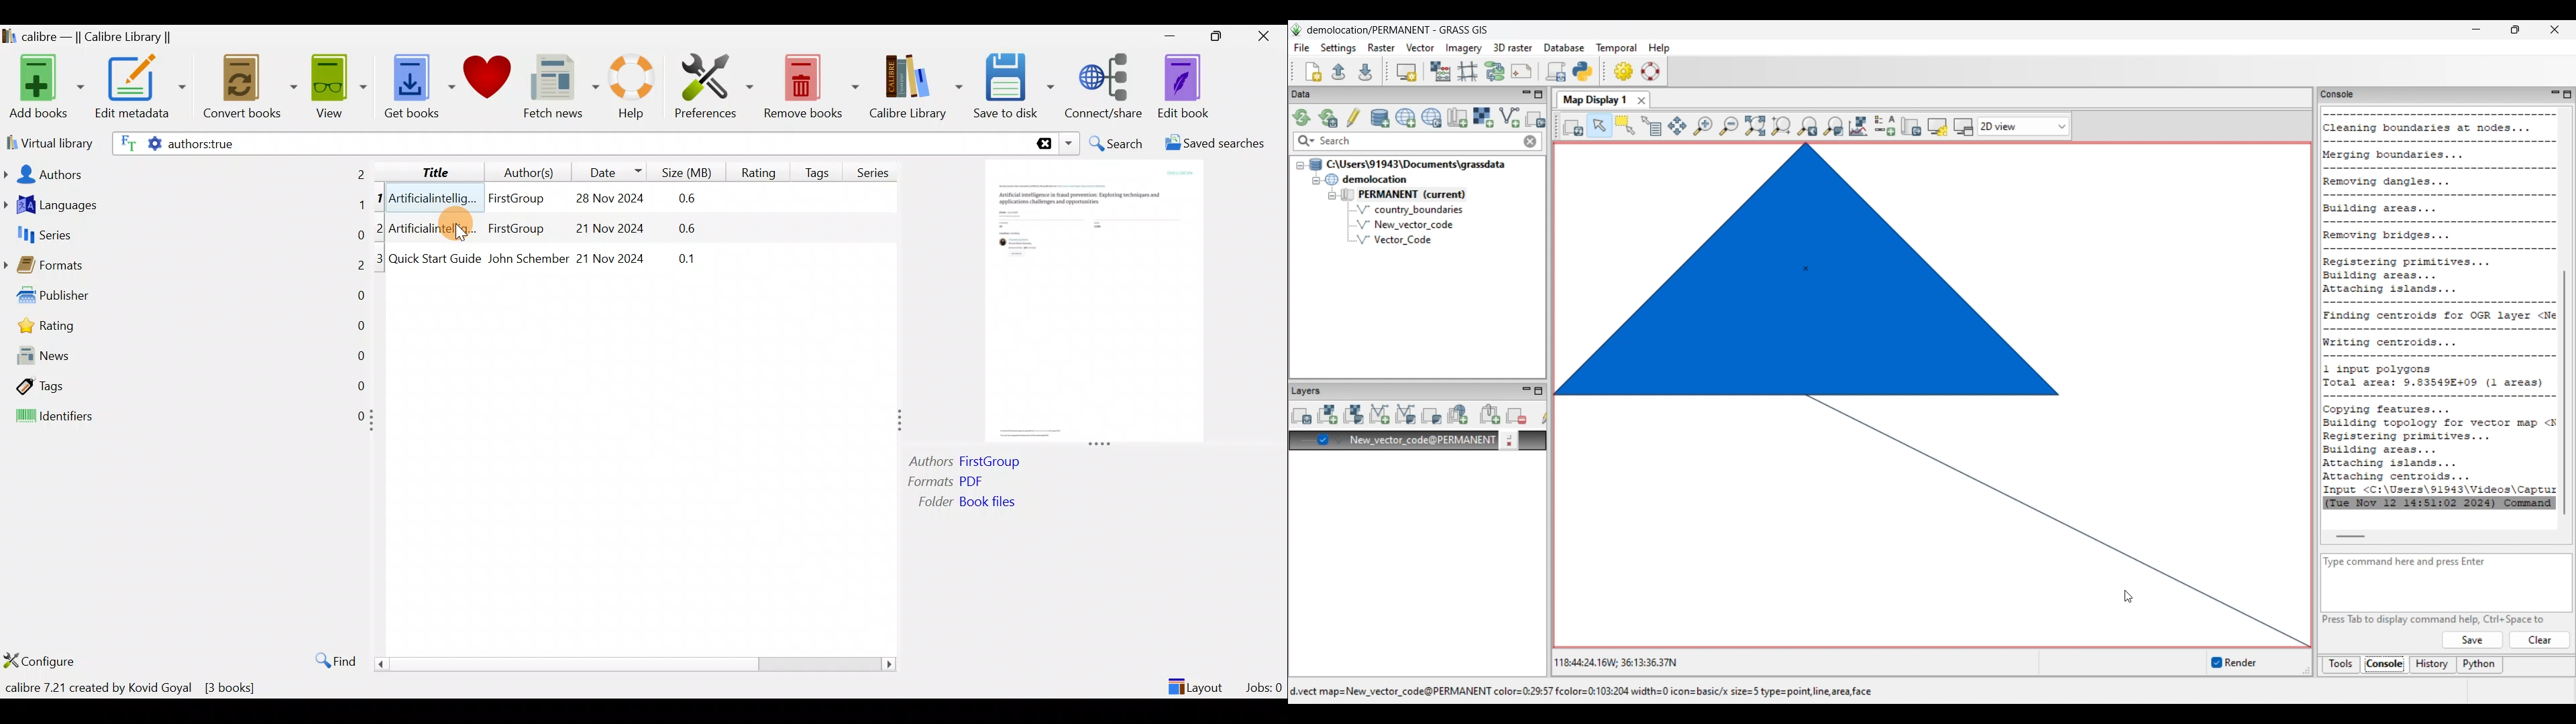 The image size is (2576, 728). Describe the element at coordinates (425, 170) in the screenshot. I see `Title` at that location.